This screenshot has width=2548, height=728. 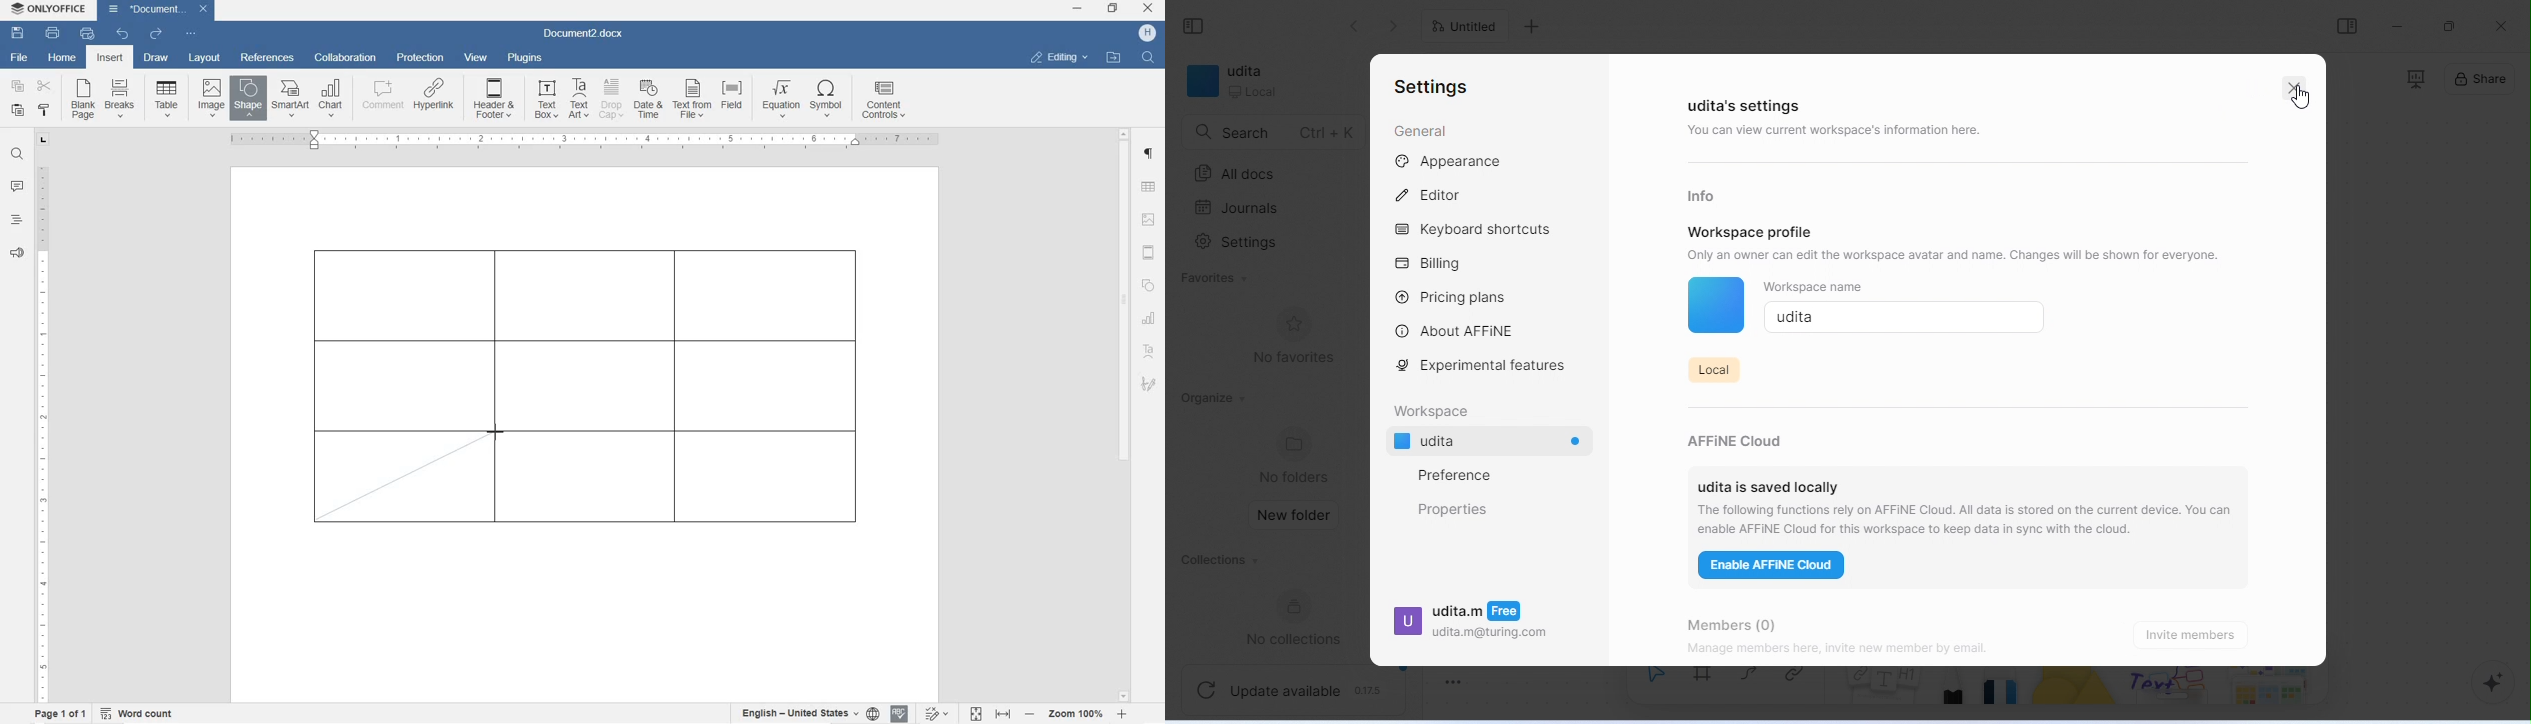 What do you see at coordinates (121, 34) in the screenshot?
I see `undo` at bounding box center [121, 34].